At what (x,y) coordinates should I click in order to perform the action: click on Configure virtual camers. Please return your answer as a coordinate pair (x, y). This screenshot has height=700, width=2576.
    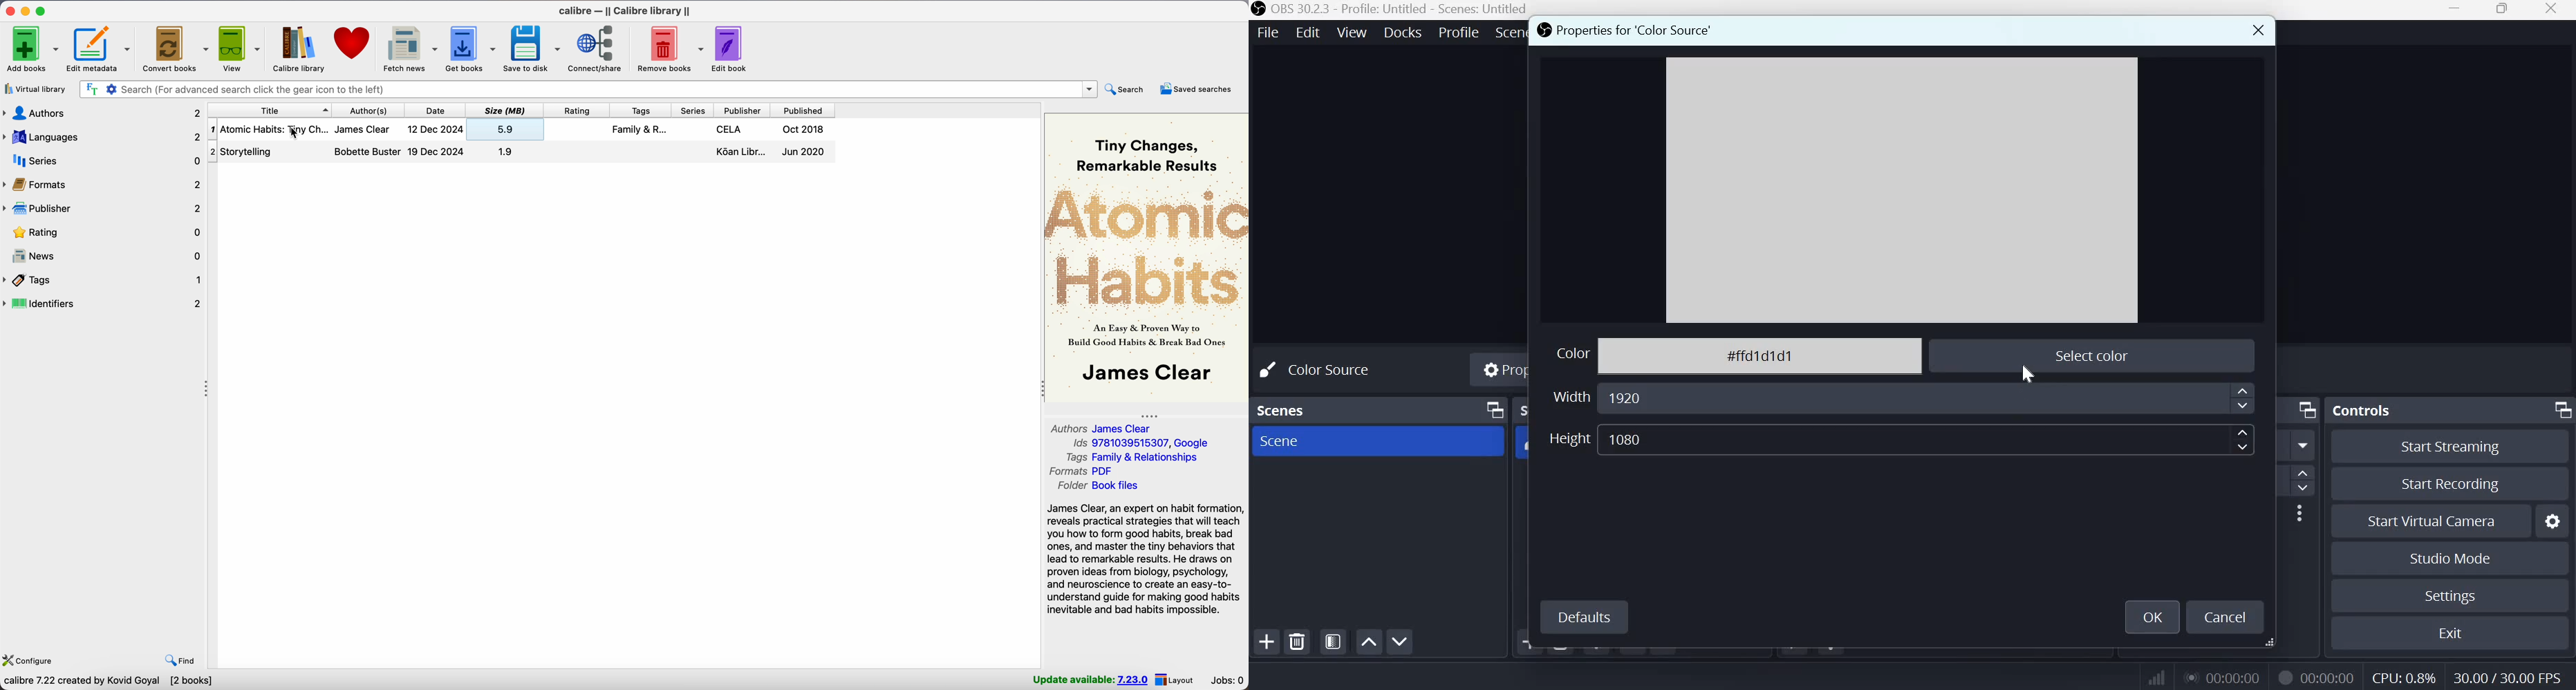
    Looking at the image, I should click on (2555, 522).